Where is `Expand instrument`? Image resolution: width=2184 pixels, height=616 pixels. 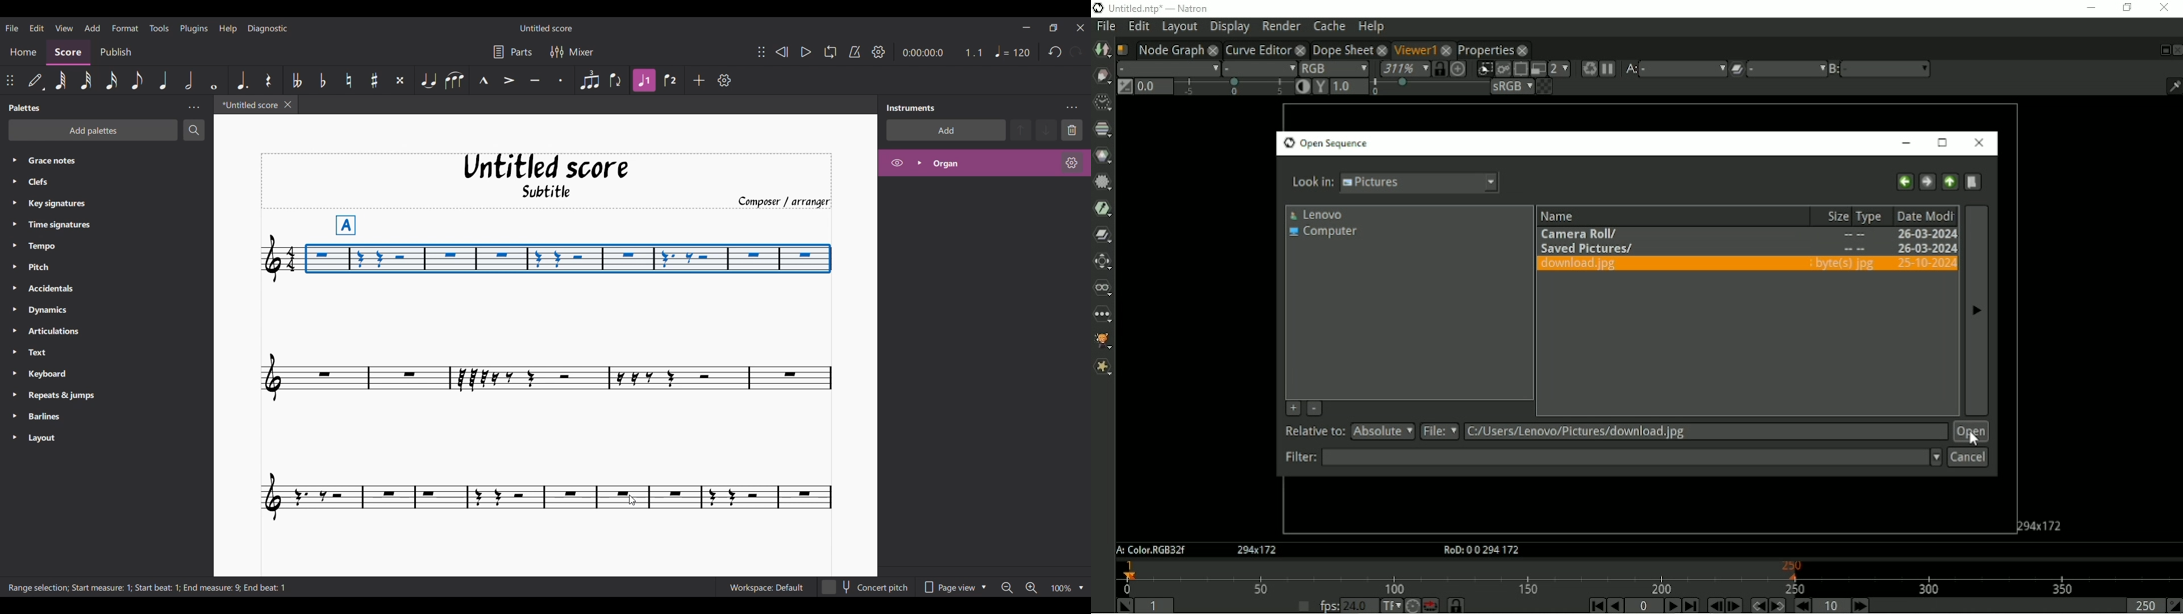
Expand instrument is located at coordinates (920, 163).